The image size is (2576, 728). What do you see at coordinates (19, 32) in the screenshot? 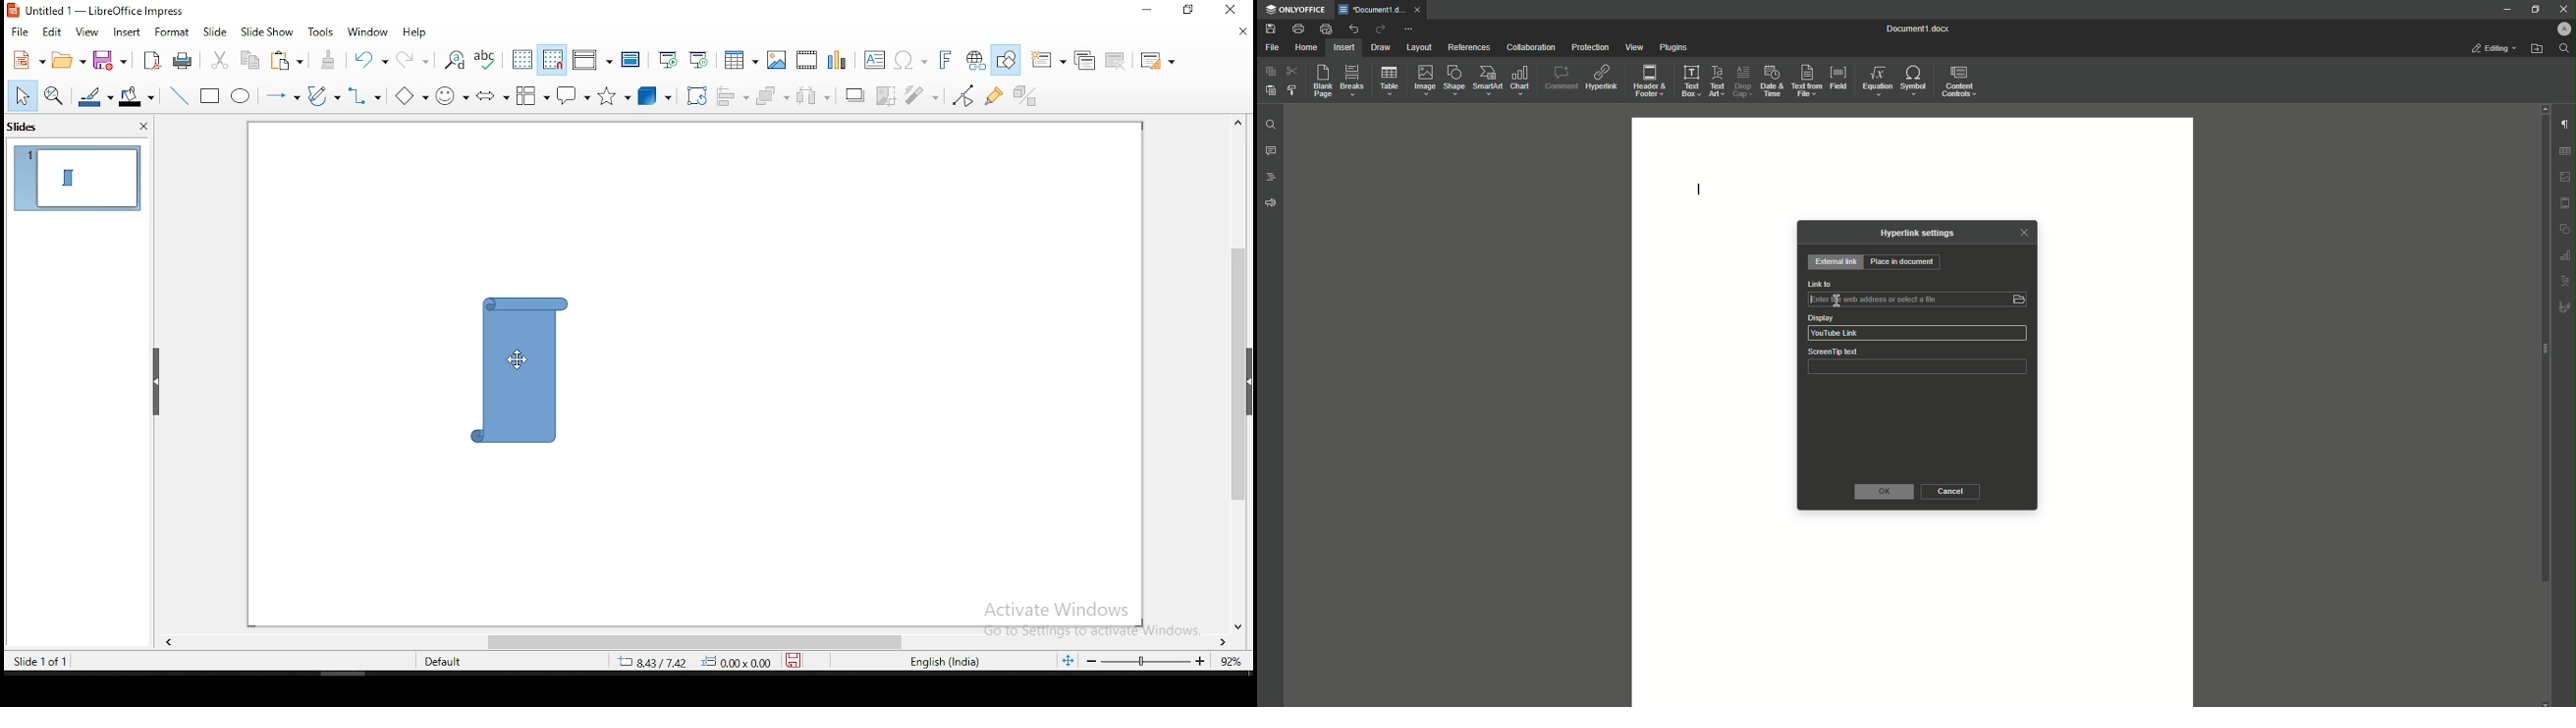
I see `file` at bounding box center [19, 32].